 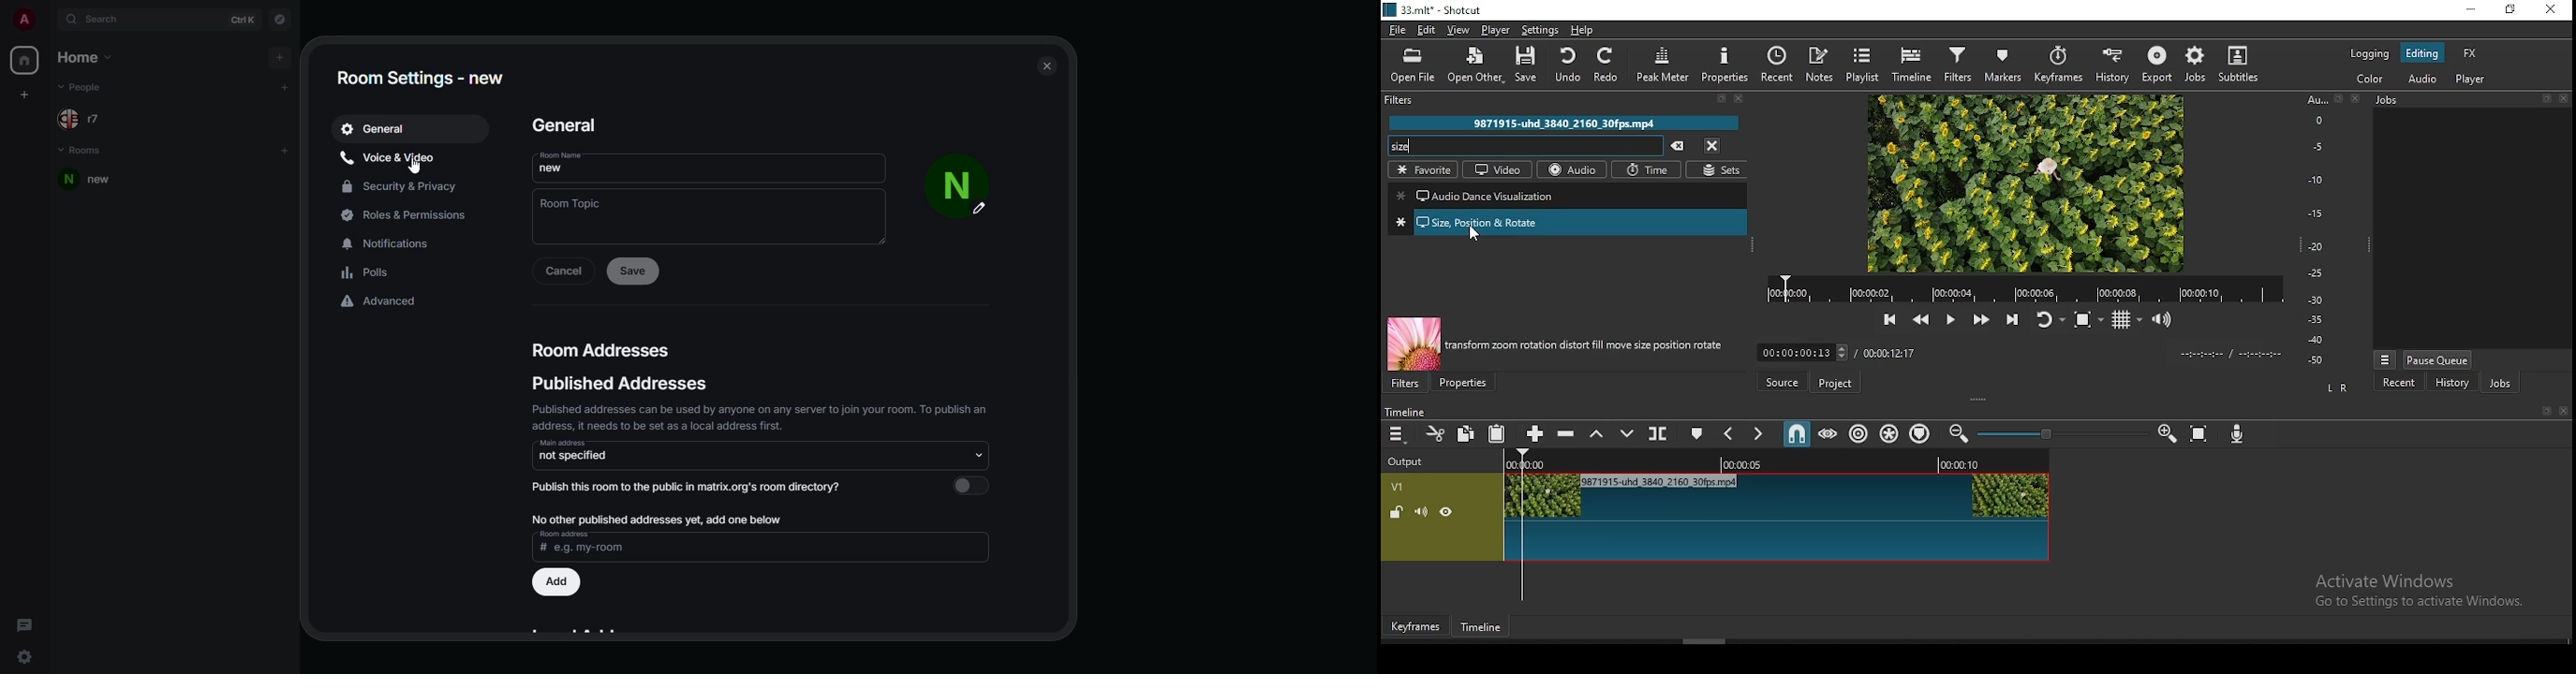 I want to click on close, so click(x=2564, y=412).